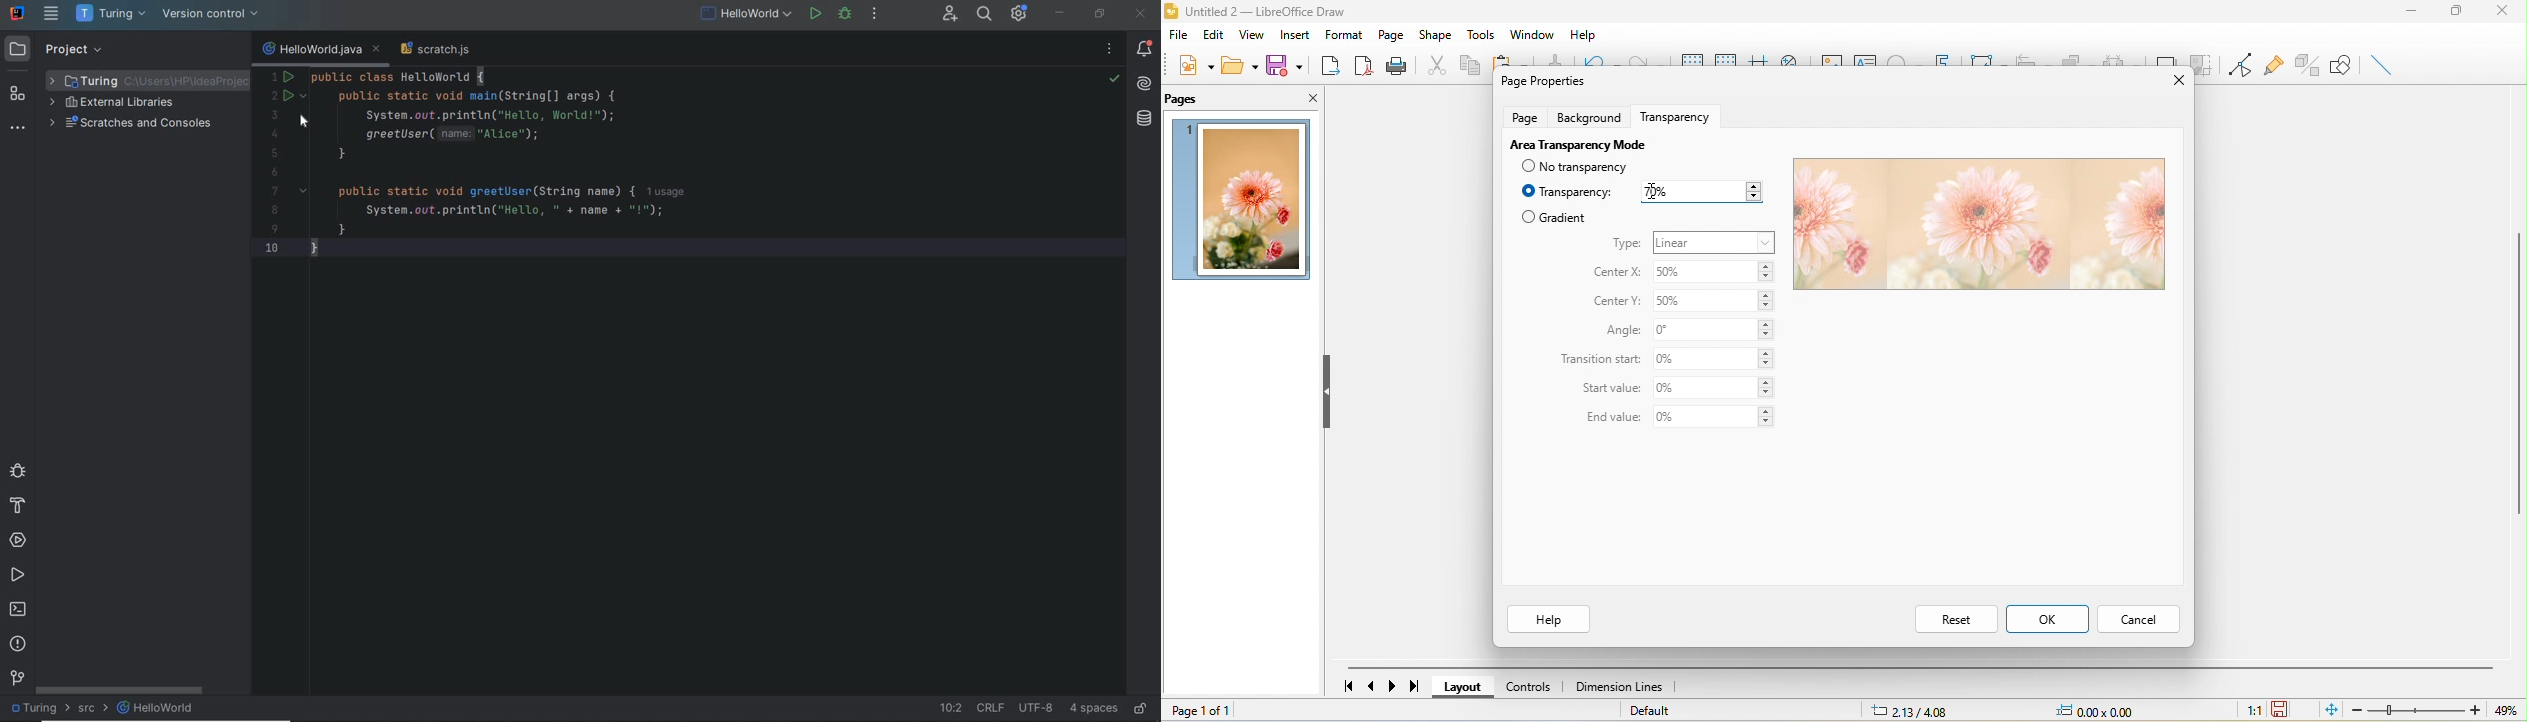 This screenshot has width=2548, height=728. What do you see at coordinates (297, 127) in the screenshot?
I see `cursor` at bounding box center [297, 127].